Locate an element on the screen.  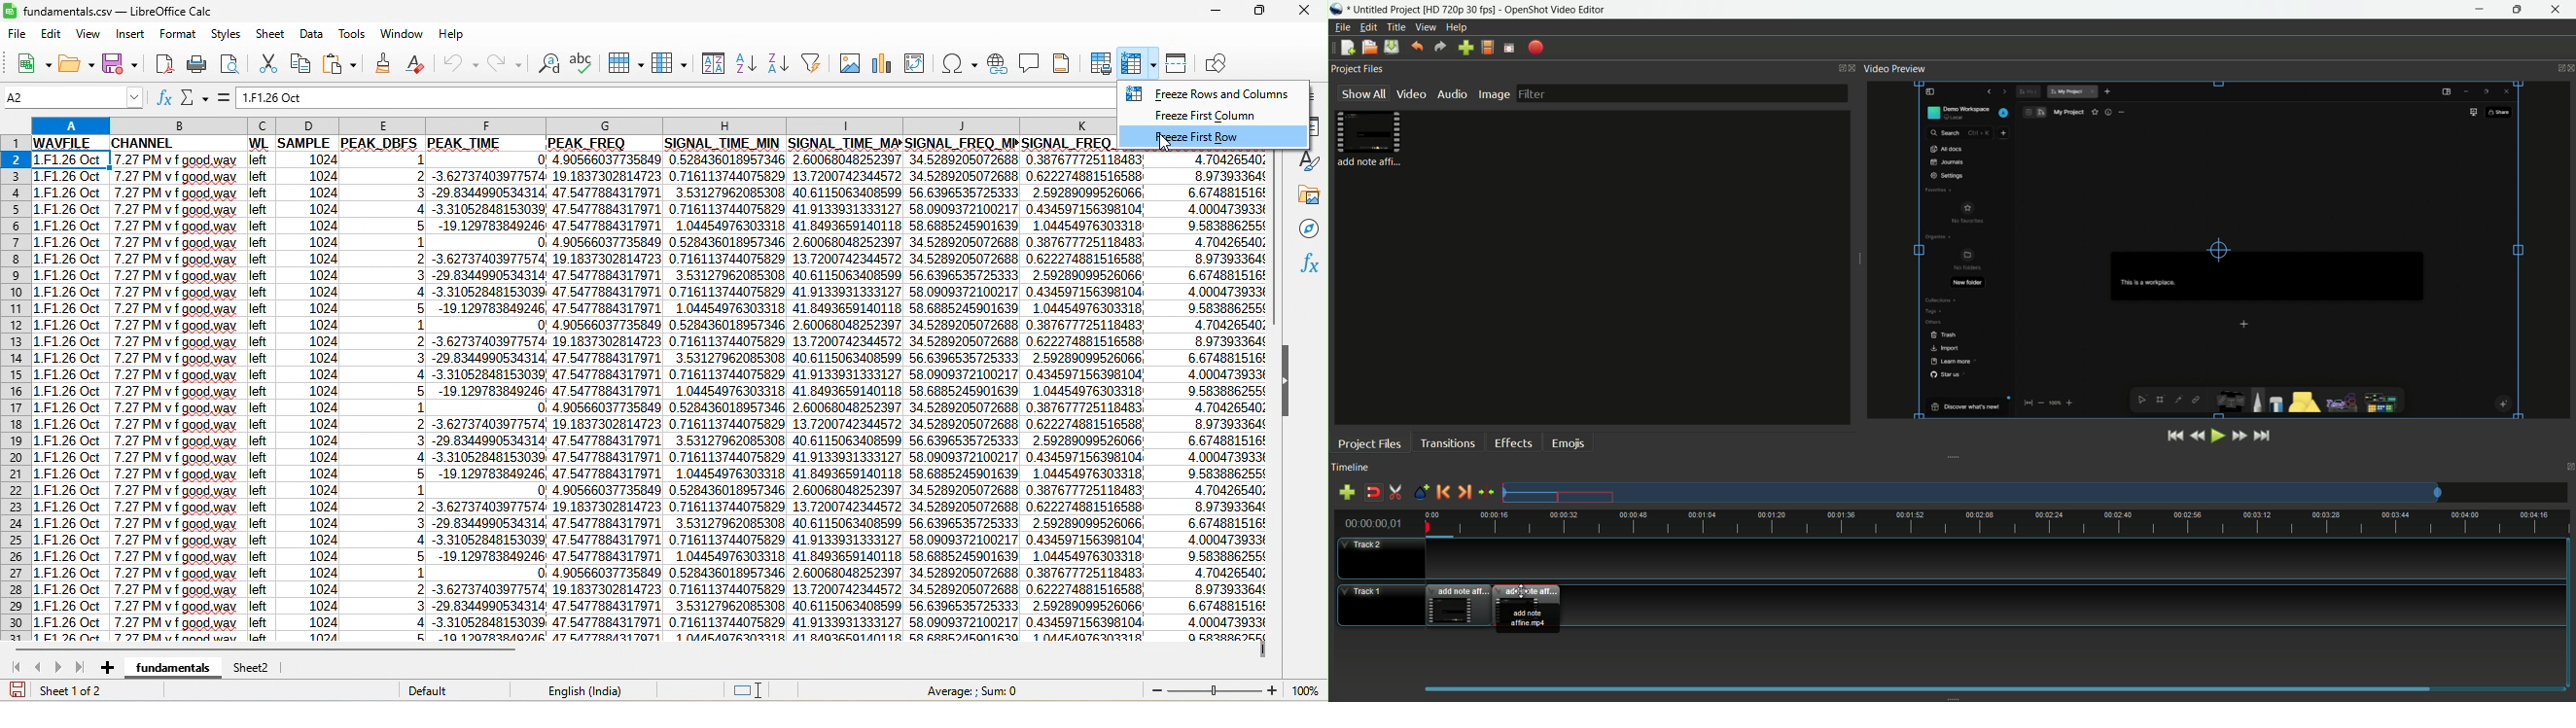
sort is located at coordinates (710, 64).